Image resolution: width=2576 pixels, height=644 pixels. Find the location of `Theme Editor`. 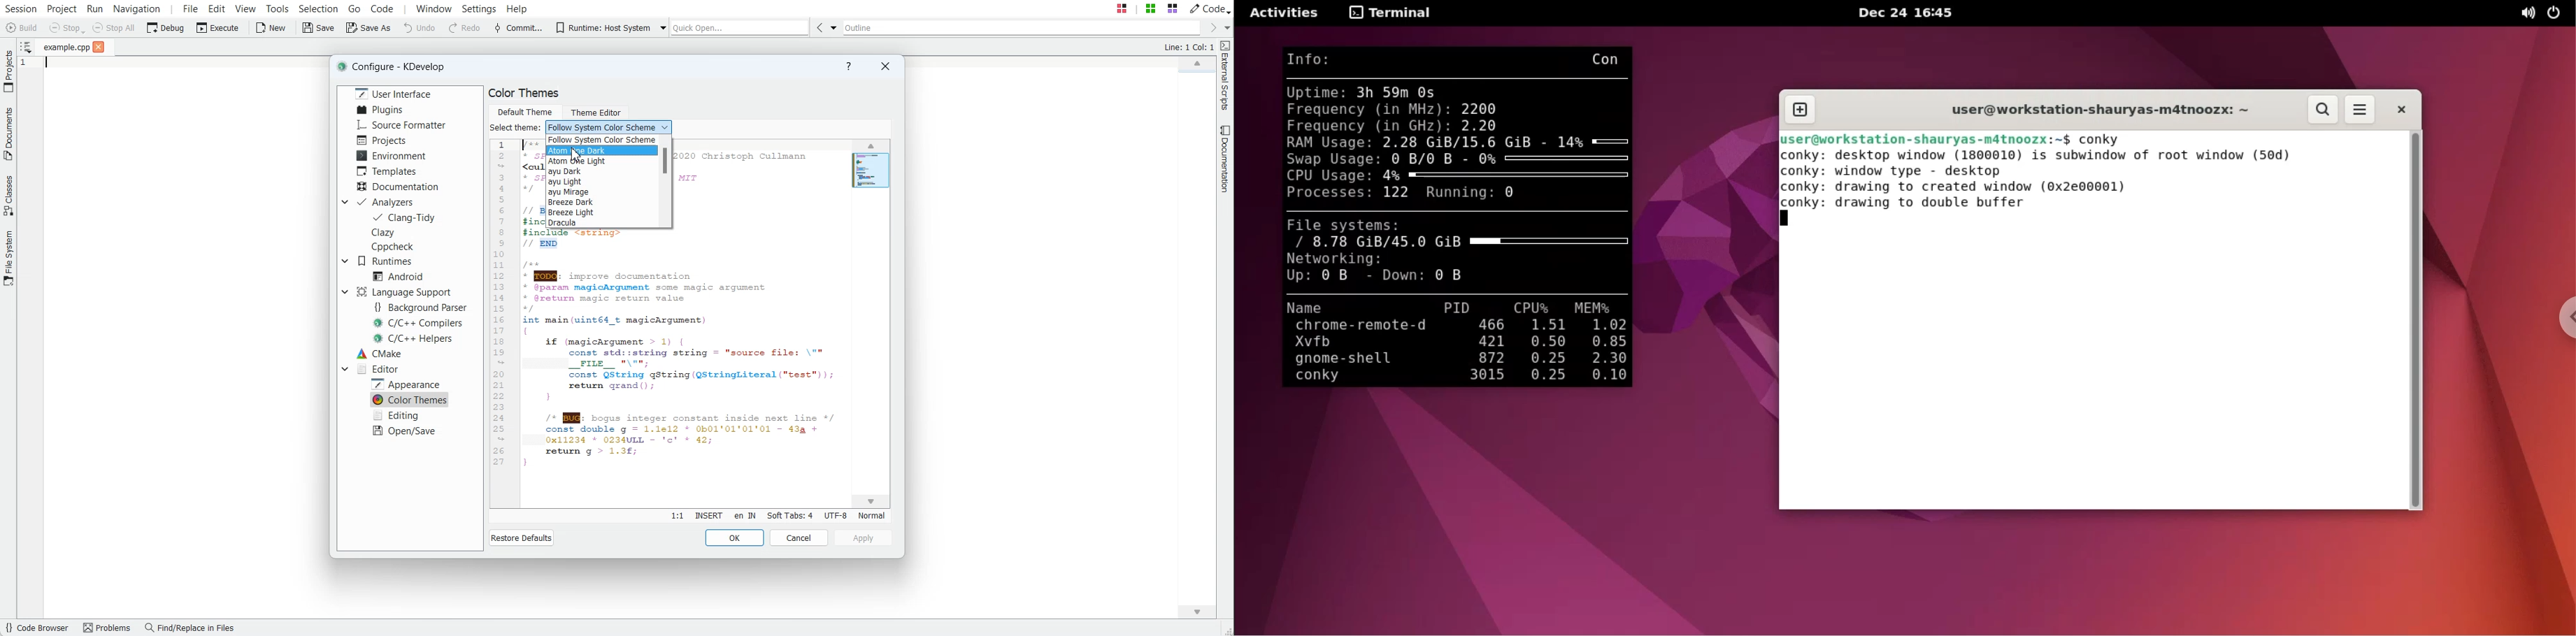

Theme Editor is located at coordinates (595, 110).